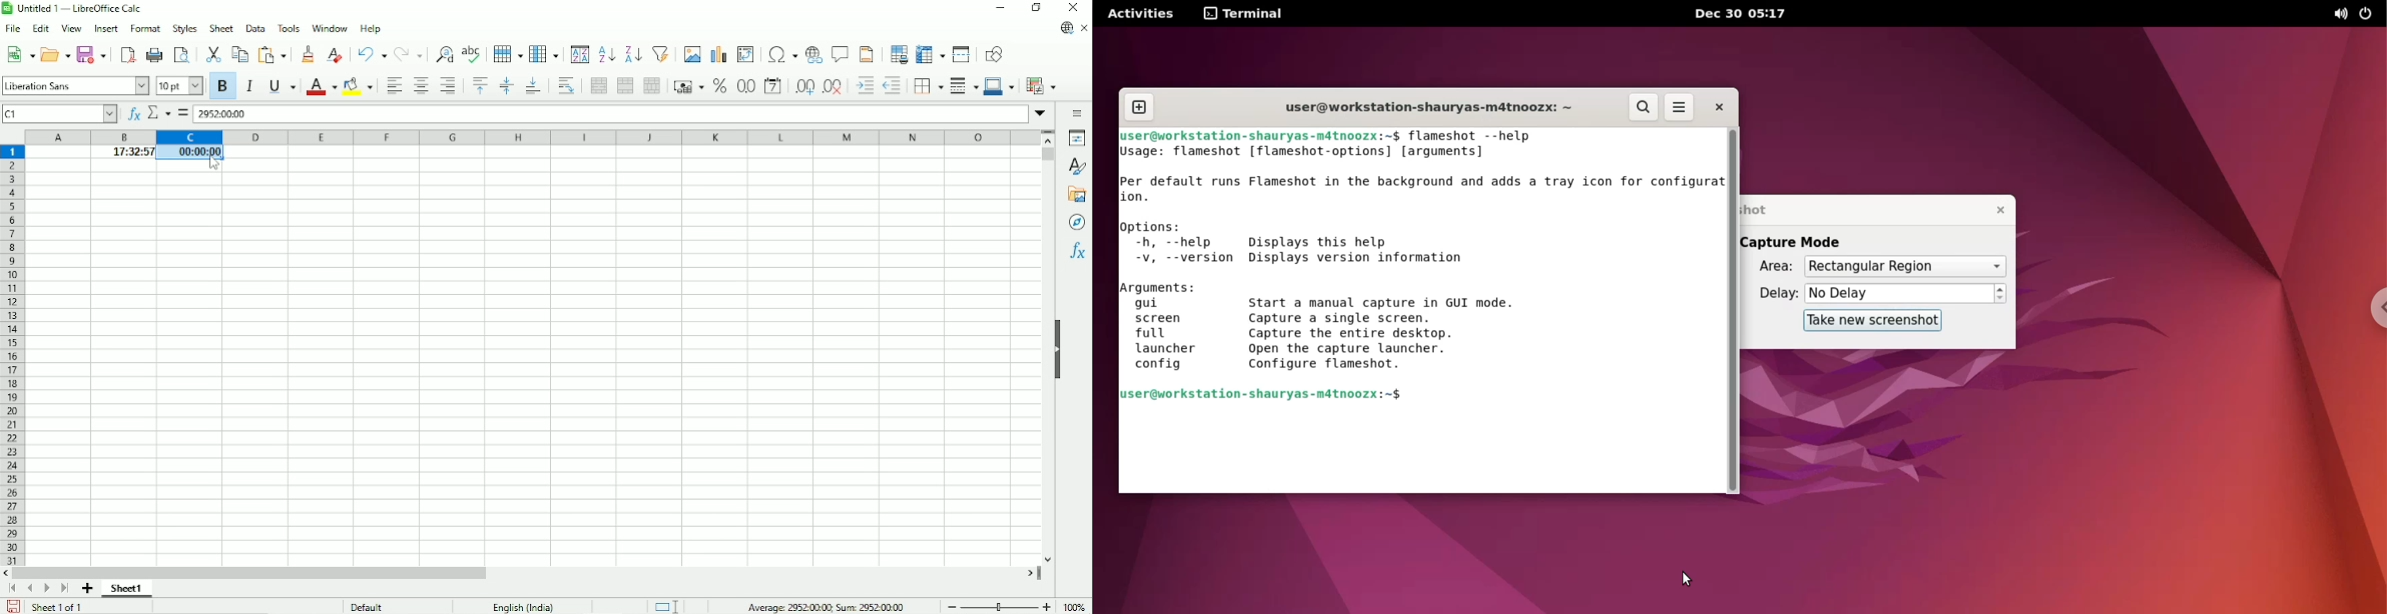 The image size is (2408, 616). What do you see at coordinates (240, 54) in the screenshot?
I see `Copy` at bounding box center [240, 54].